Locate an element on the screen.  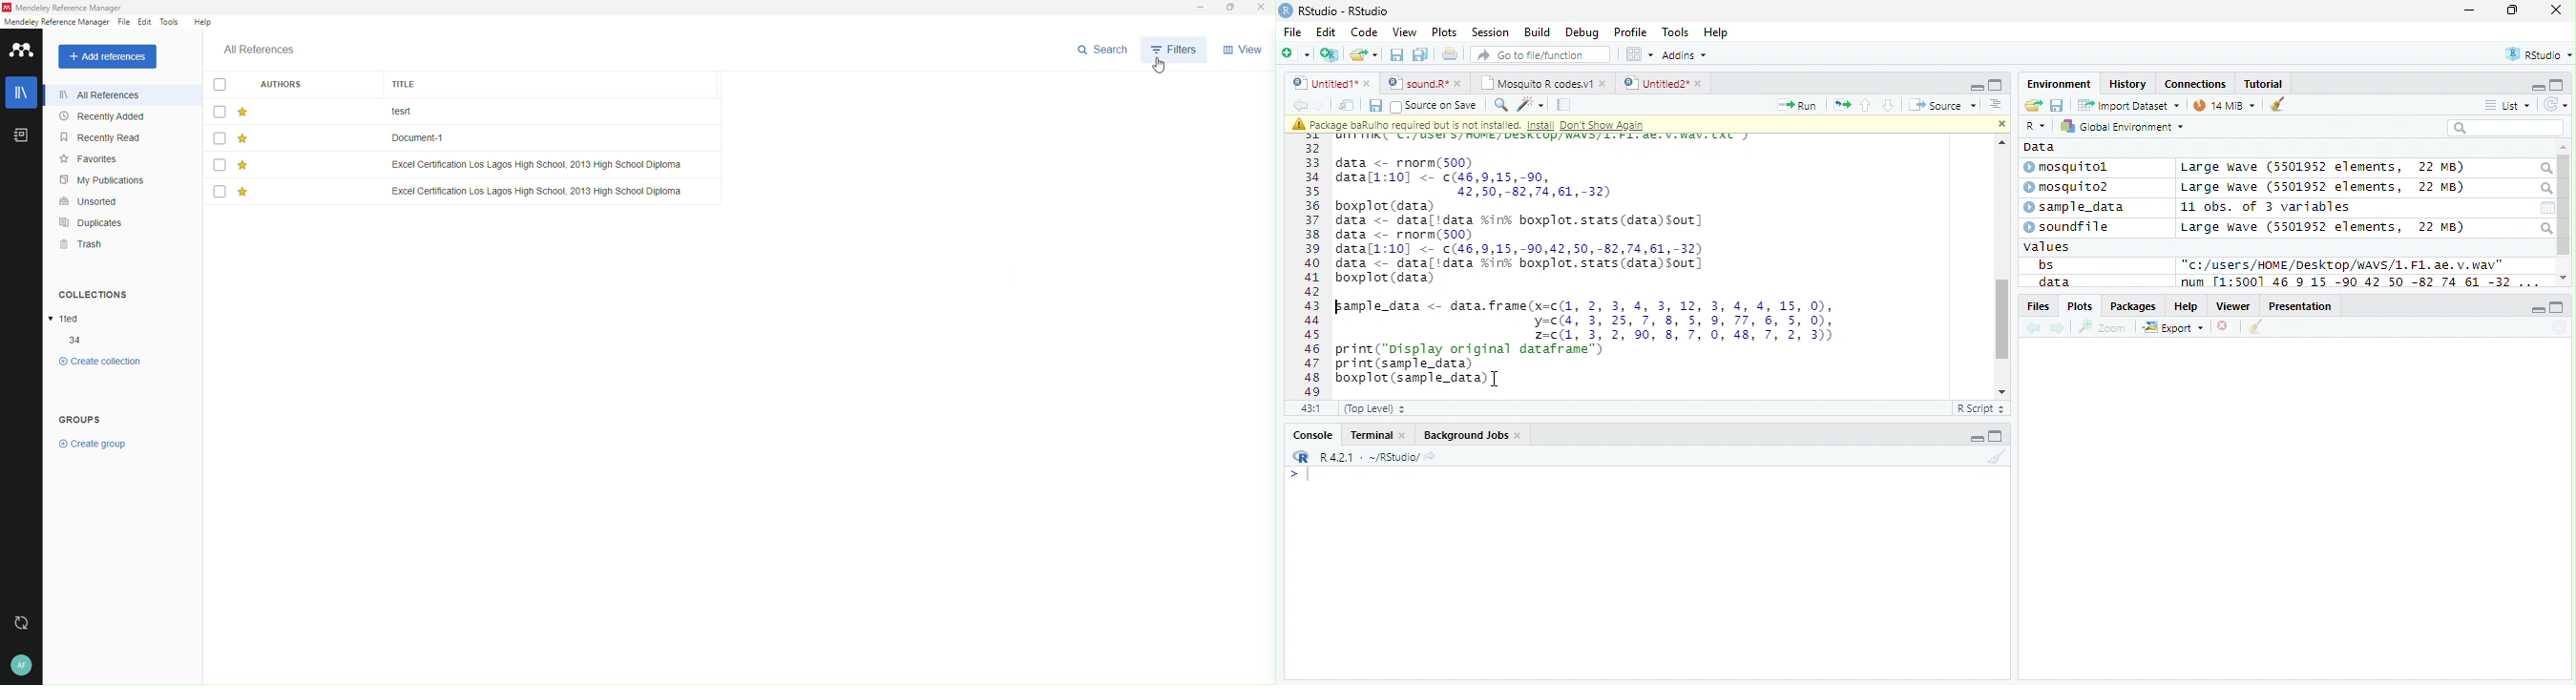
Profile is located at coordinates (1630, 31).